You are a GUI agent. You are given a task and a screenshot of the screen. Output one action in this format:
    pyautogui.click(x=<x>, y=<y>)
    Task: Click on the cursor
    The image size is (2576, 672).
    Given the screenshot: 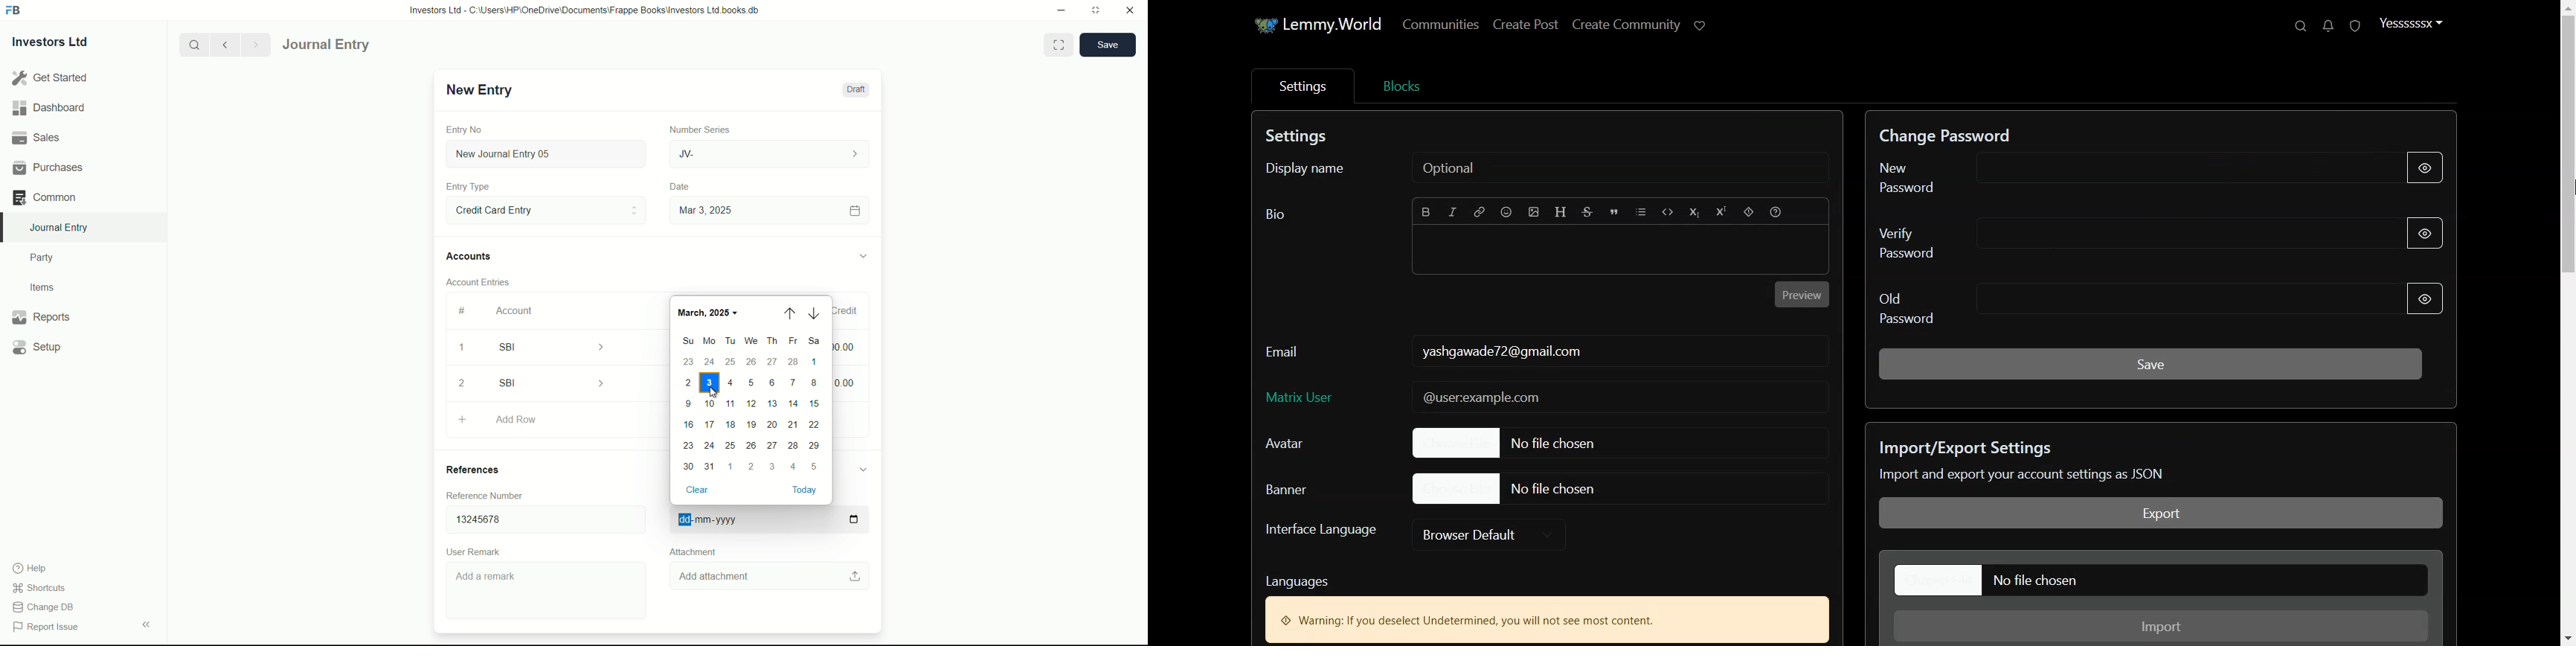 What is the action you would take?
    pyautogui.click(x=713, y=392)
    